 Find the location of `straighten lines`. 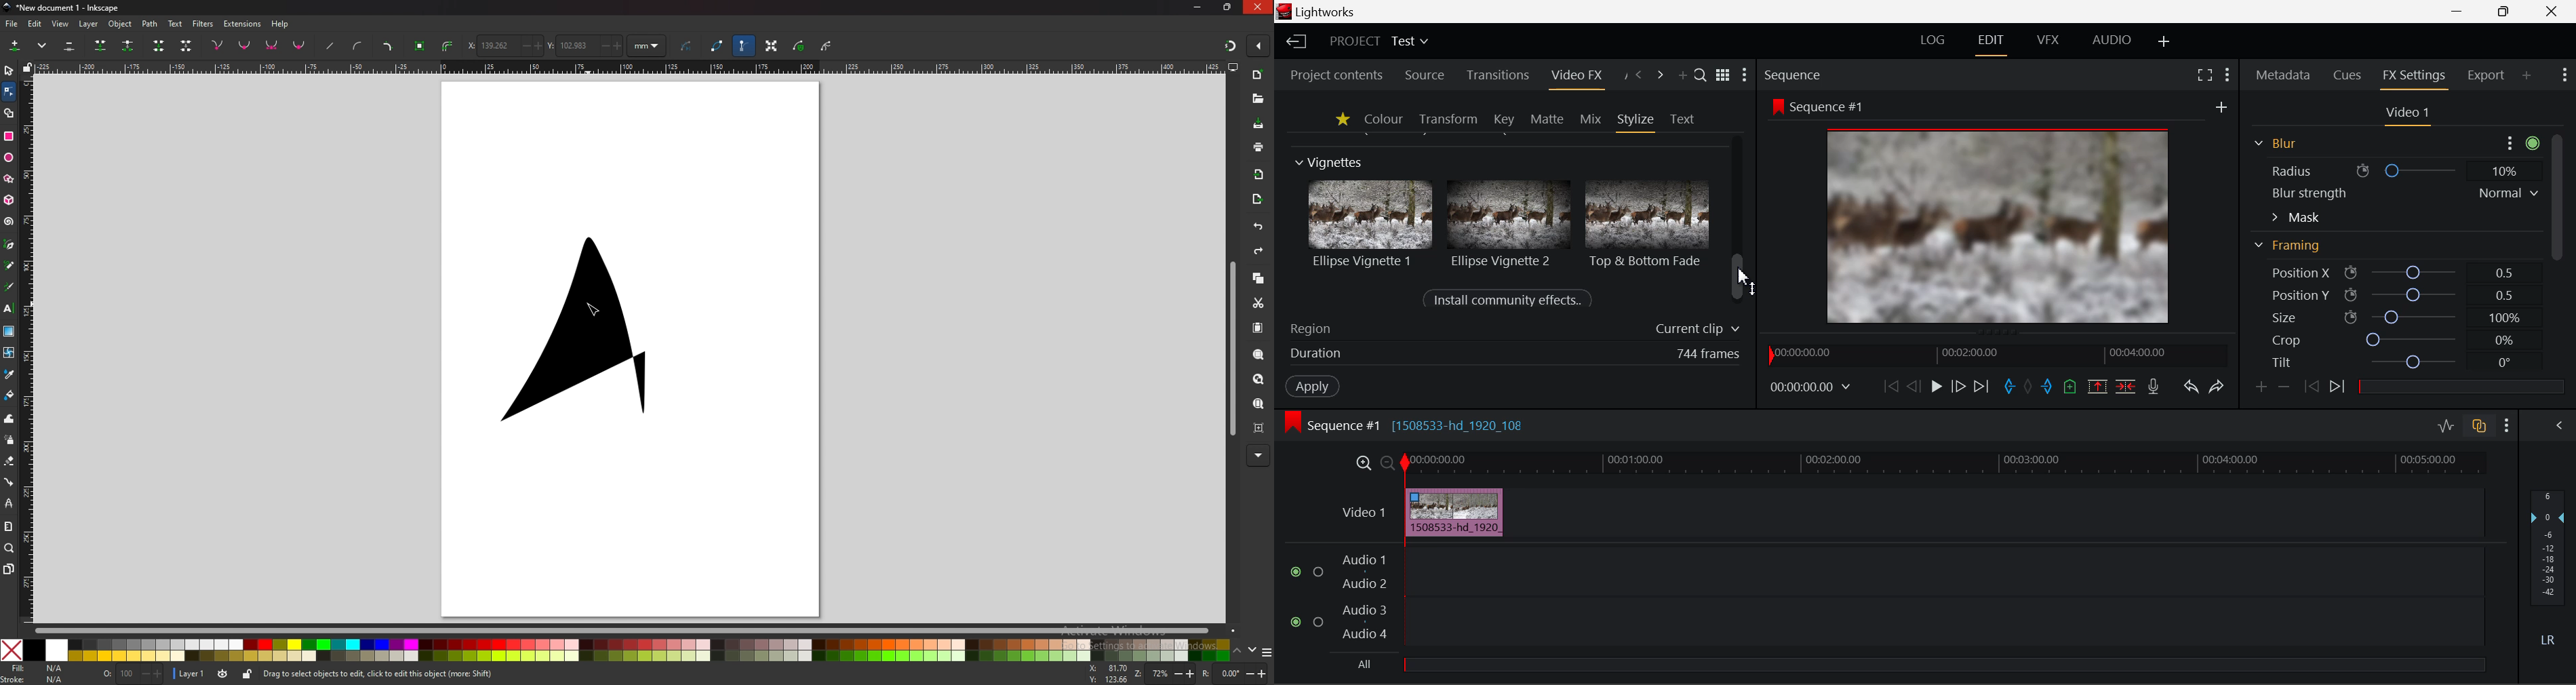

straighten lines is located at coordinates (331, 46).